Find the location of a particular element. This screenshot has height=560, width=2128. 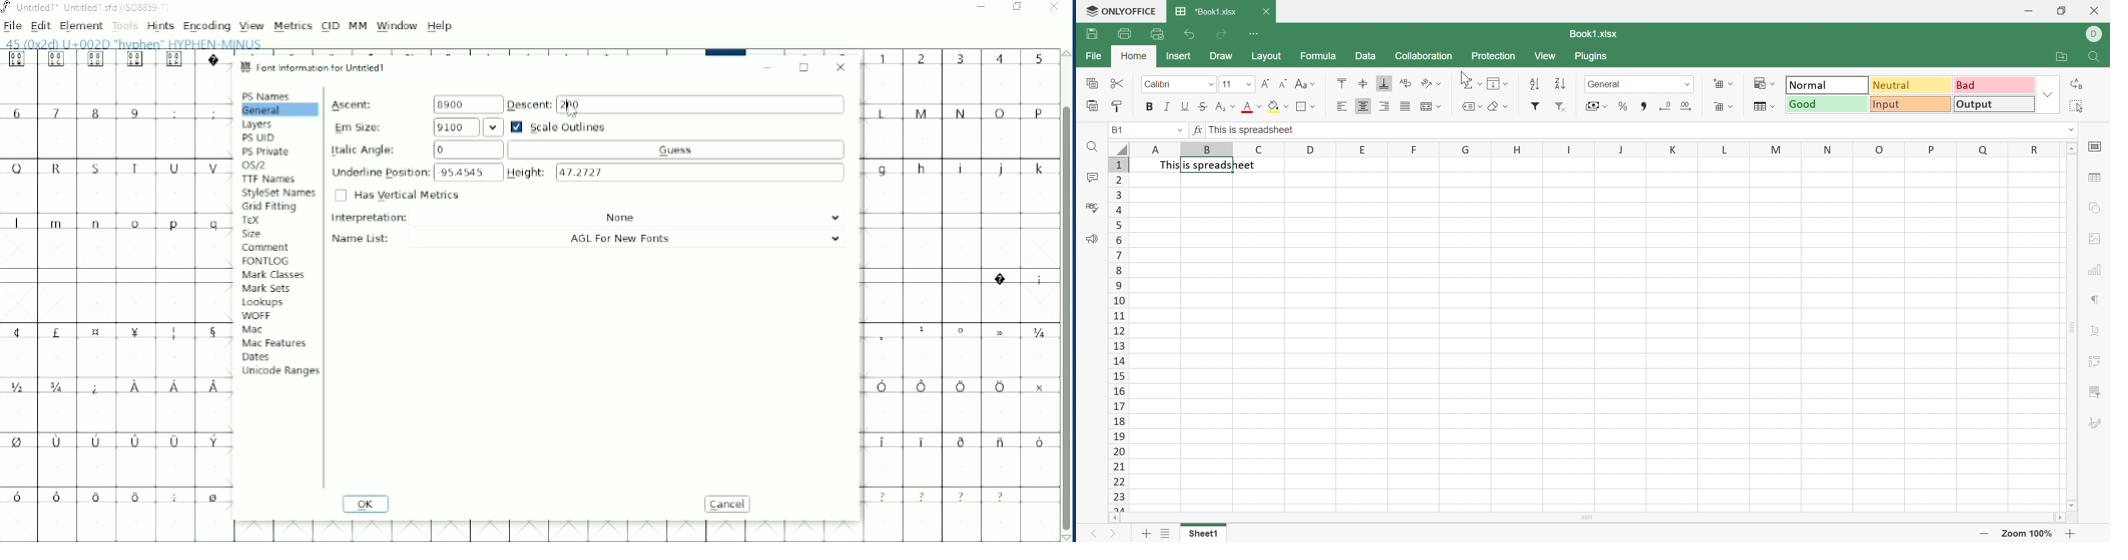

Find is located at coordinates (1091, 147).